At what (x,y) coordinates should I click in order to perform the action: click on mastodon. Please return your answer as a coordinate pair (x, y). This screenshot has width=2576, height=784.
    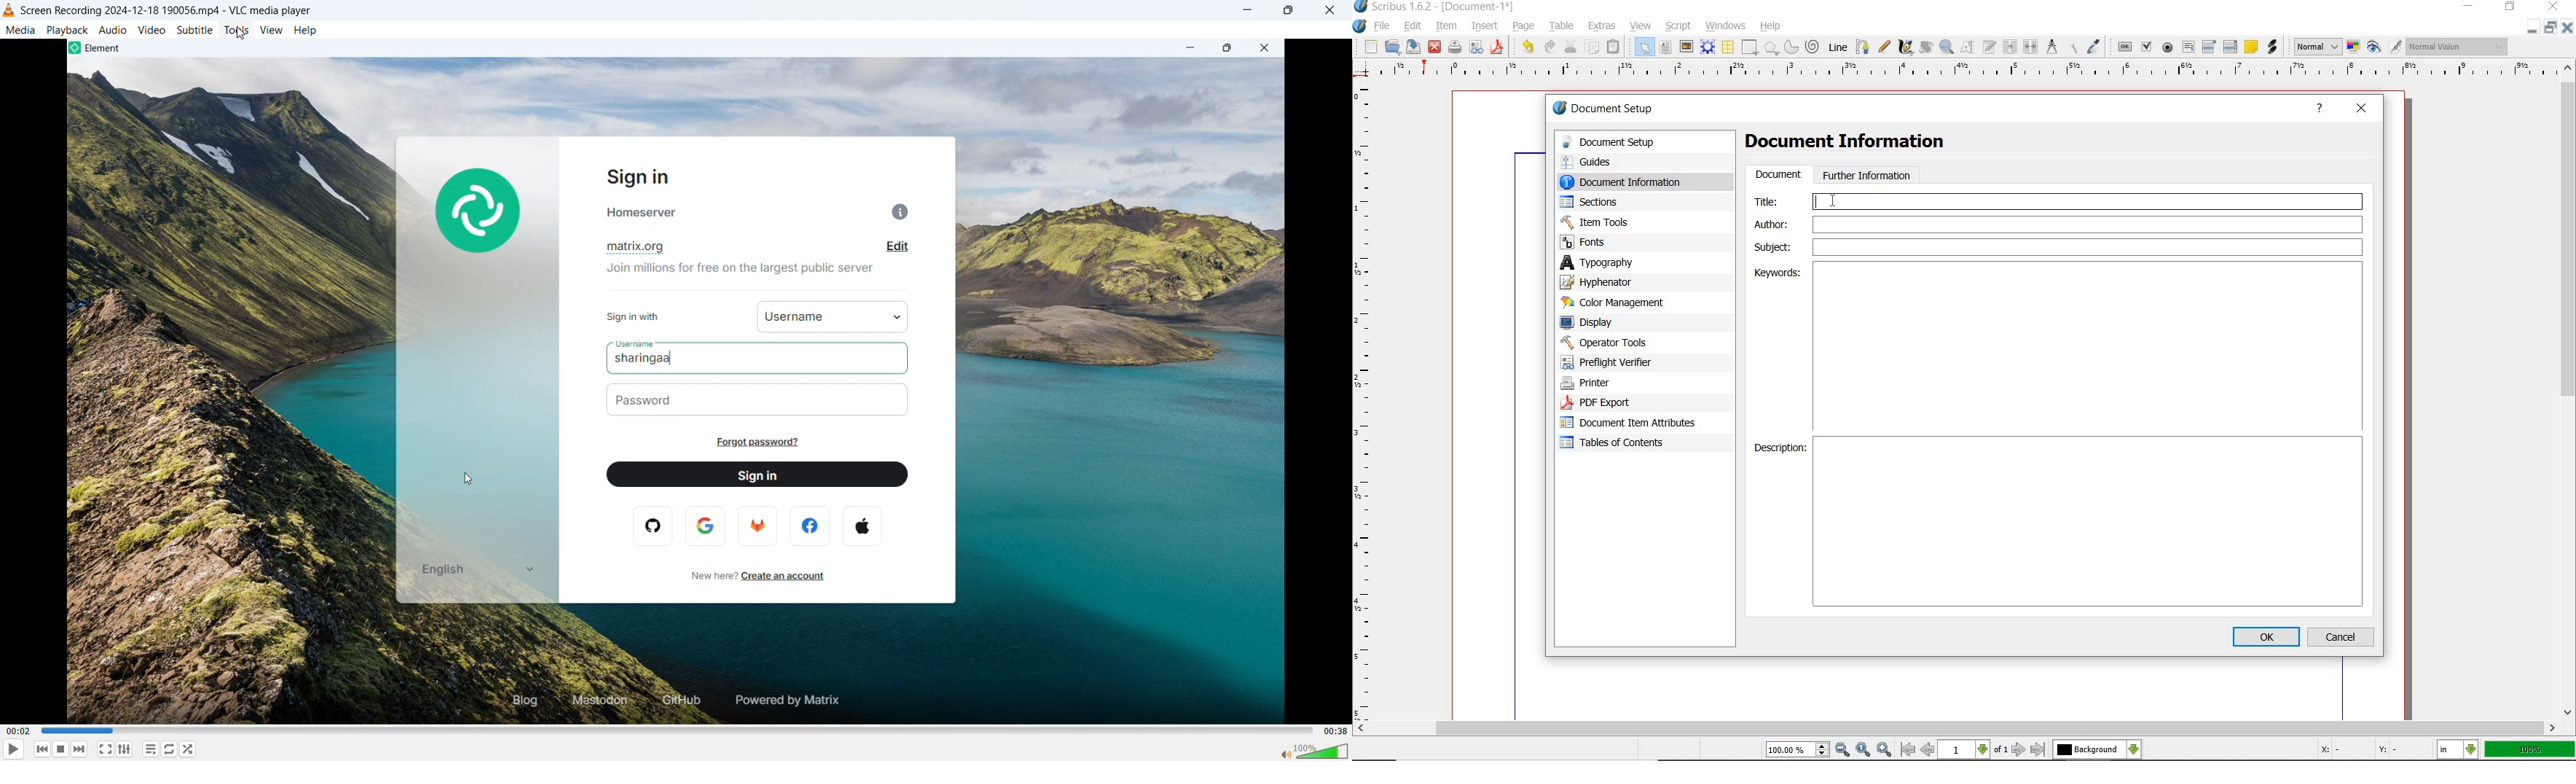
    Looking at the image, I should click on (599, 698).